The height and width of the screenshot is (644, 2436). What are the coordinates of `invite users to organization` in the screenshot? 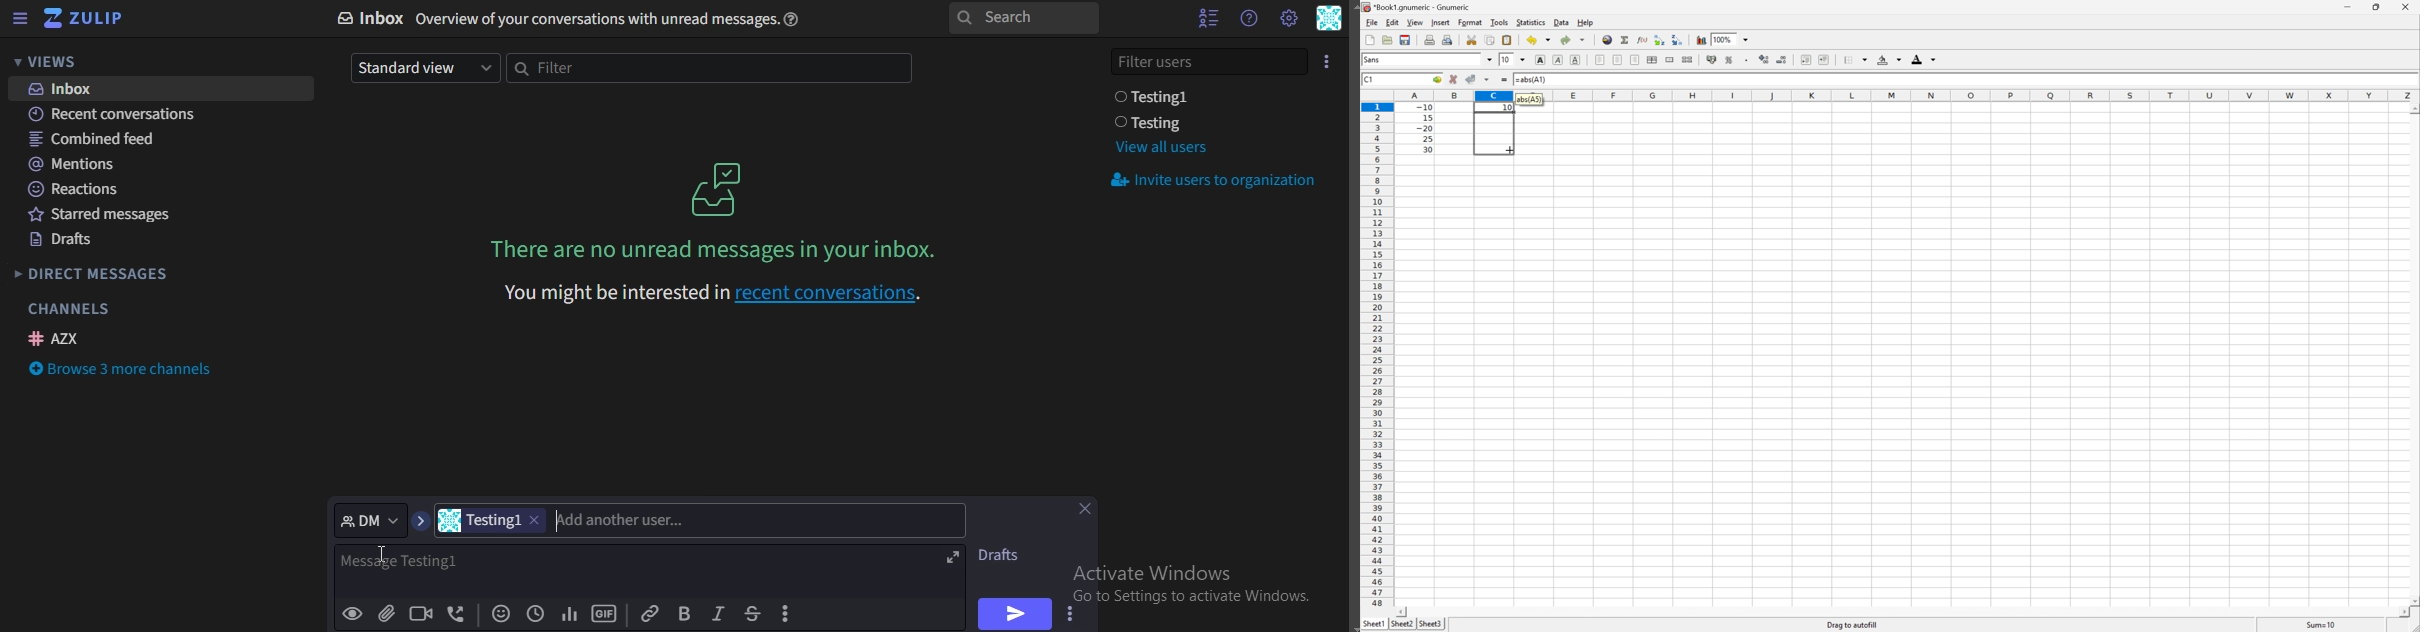 It's located at (1217, 182).